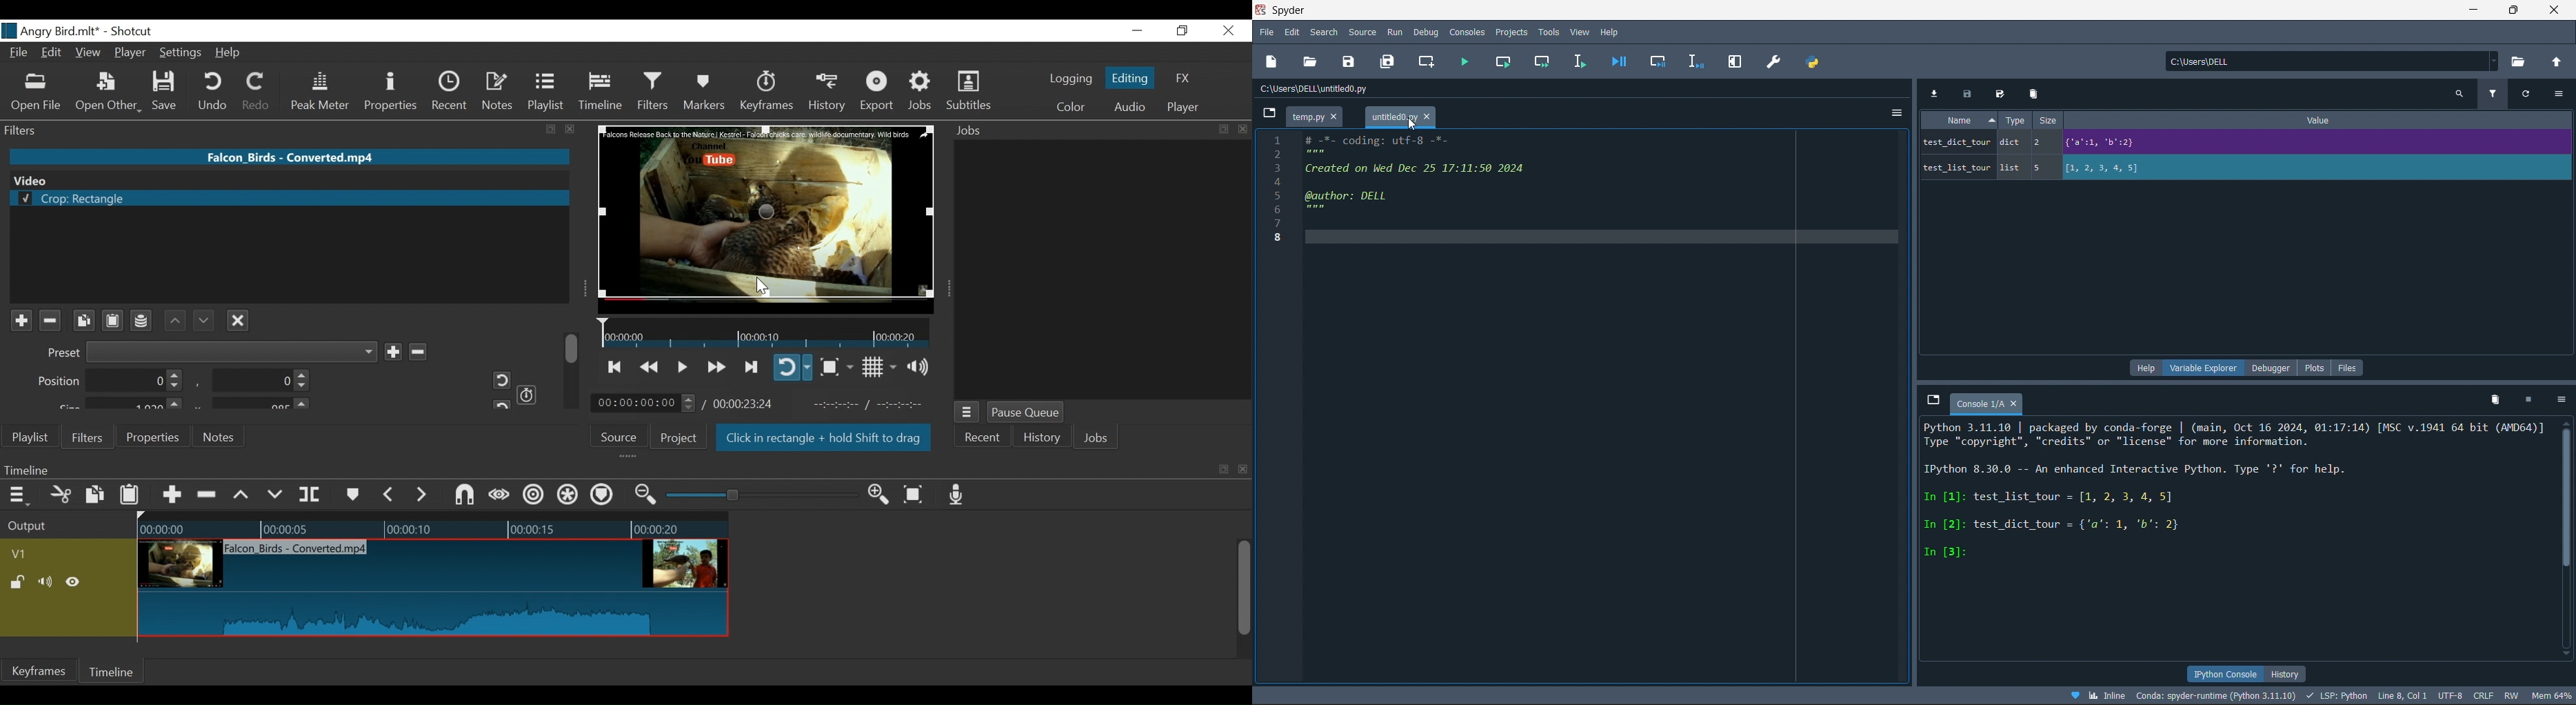  I want to click on Pause Queue, so click(1028, 413).